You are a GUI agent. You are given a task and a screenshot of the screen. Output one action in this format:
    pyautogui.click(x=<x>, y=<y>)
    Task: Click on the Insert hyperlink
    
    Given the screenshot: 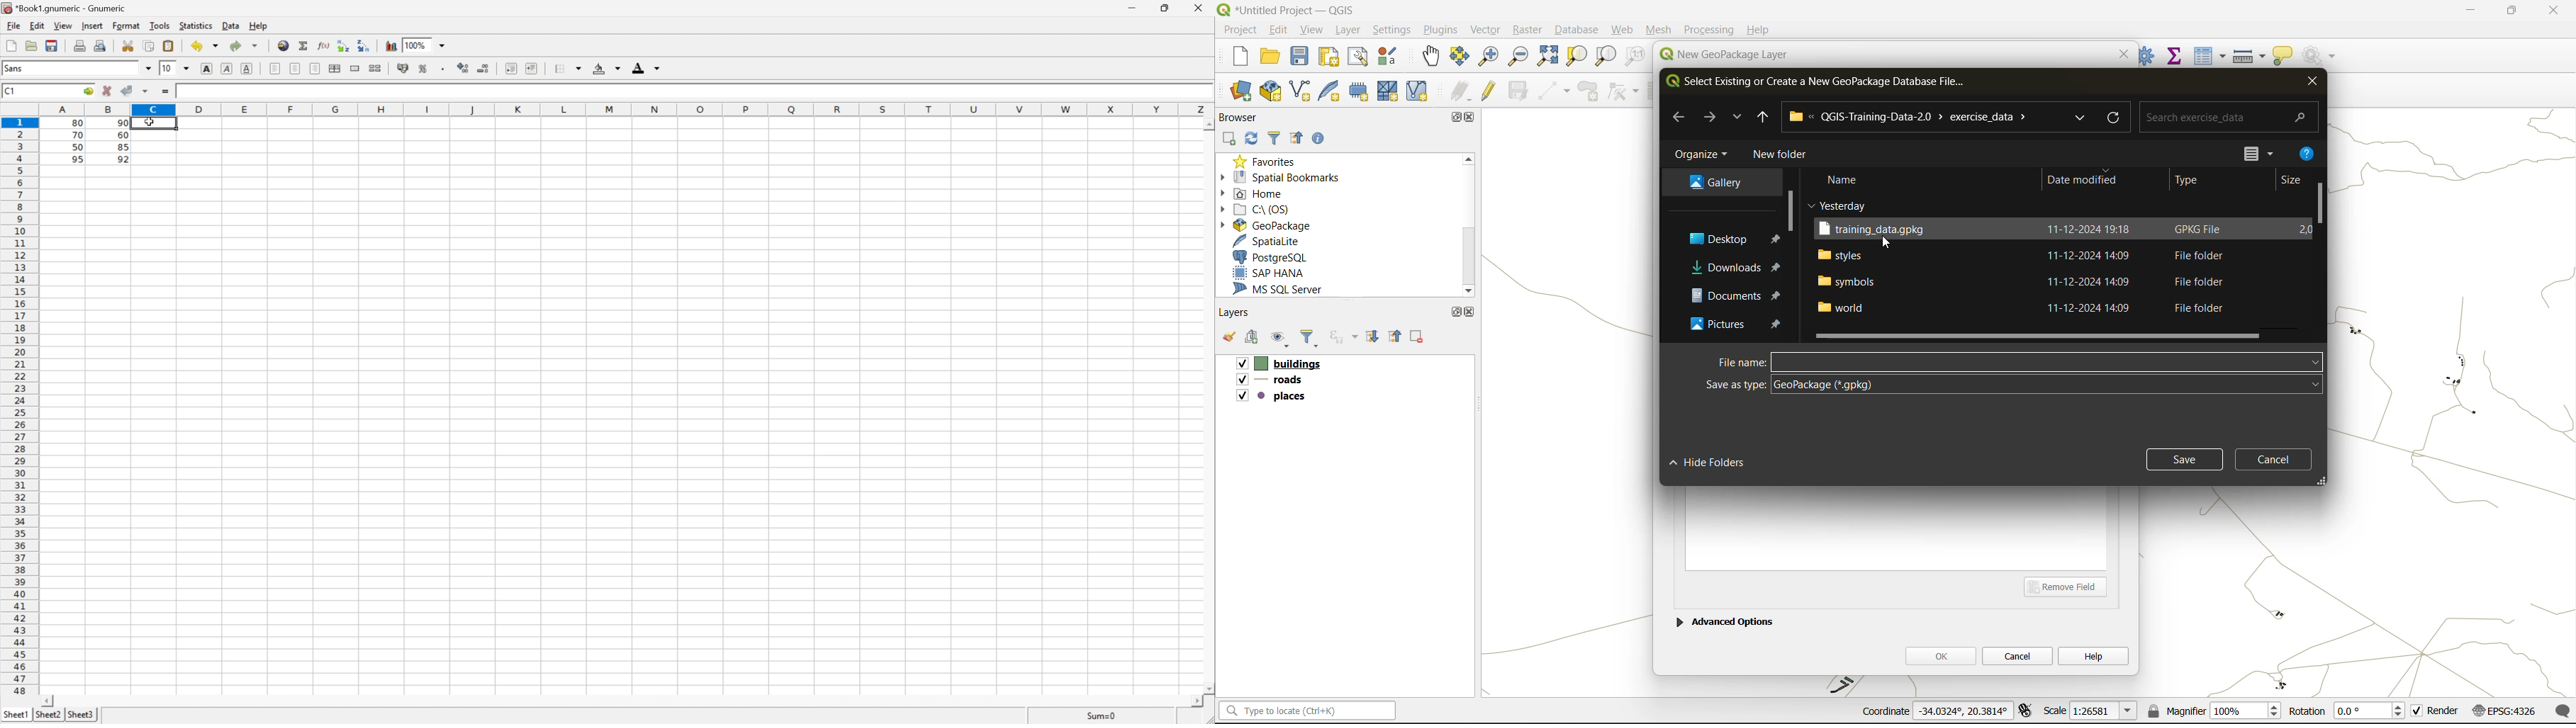 What is the action you would take?
    pyautogui.click(x=283, y=44)
    